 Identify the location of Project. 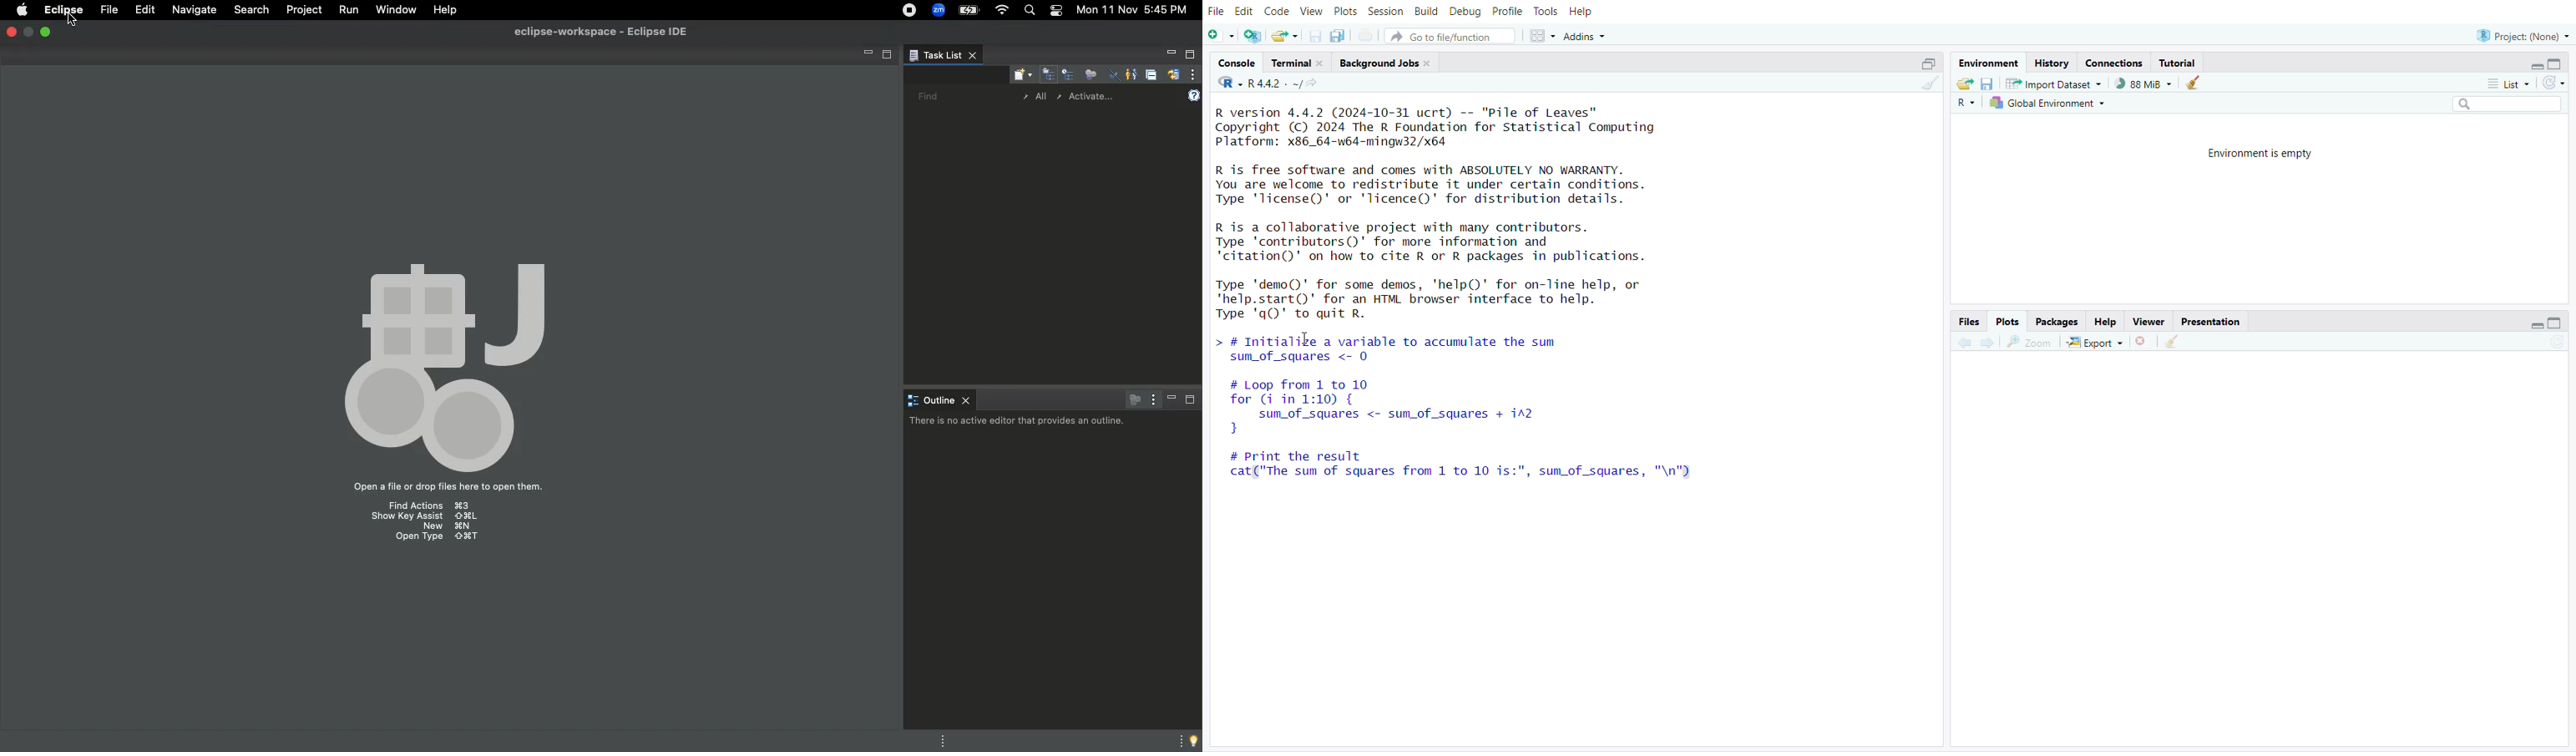
(304, 9).